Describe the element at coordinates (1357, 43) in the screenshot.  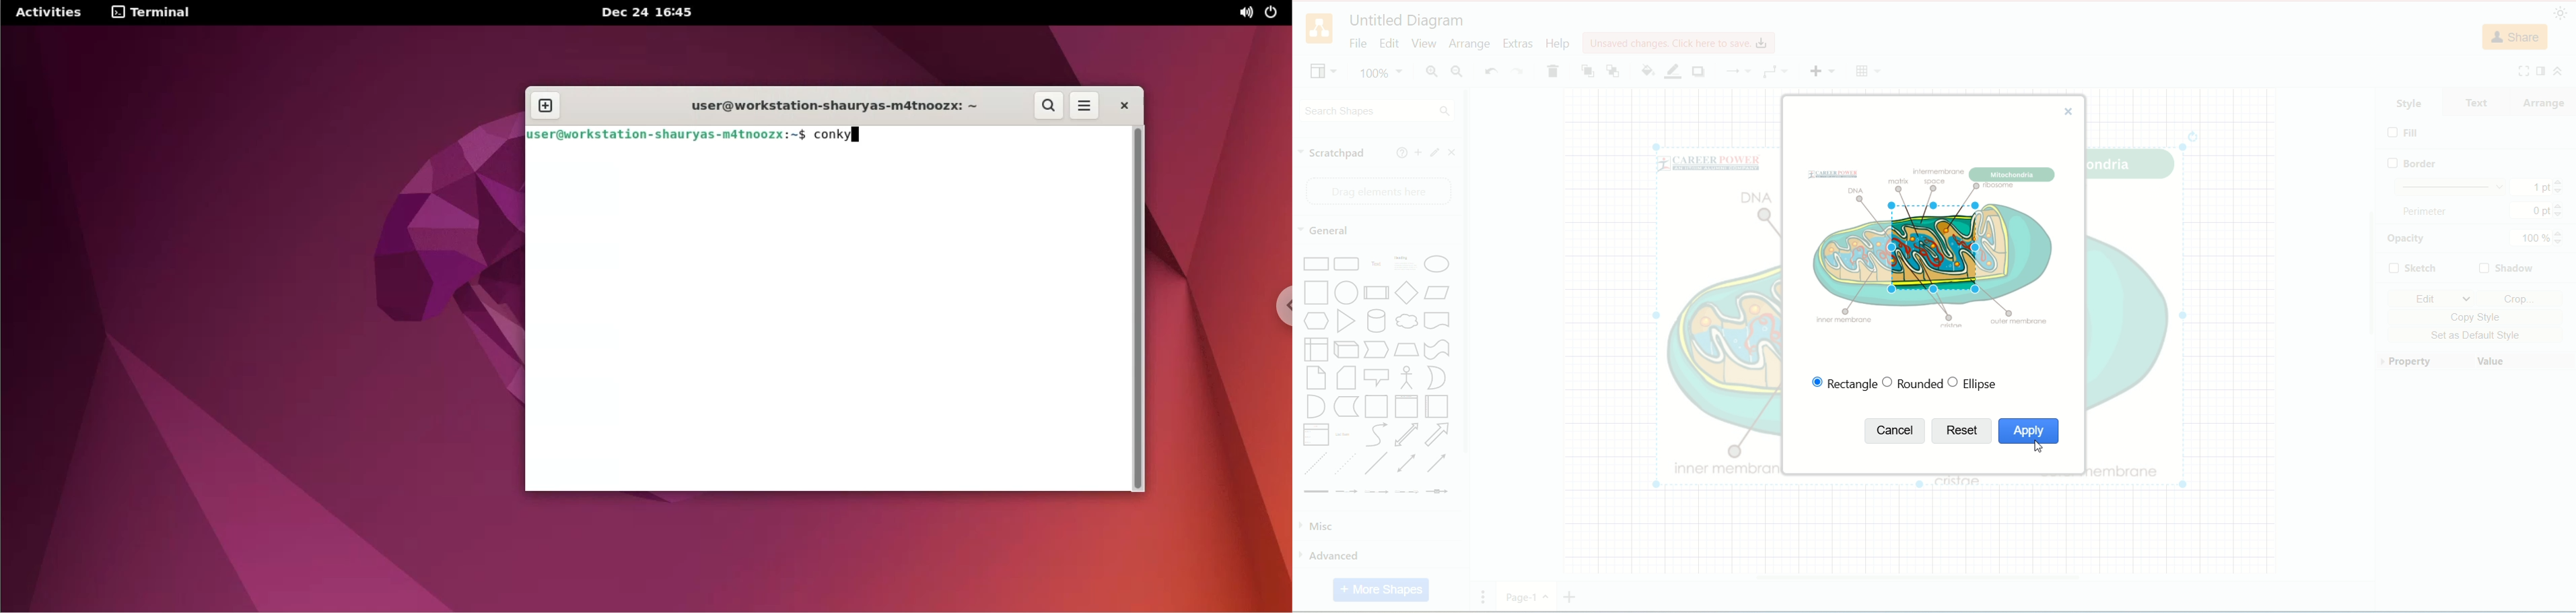
I see `file` at that location.